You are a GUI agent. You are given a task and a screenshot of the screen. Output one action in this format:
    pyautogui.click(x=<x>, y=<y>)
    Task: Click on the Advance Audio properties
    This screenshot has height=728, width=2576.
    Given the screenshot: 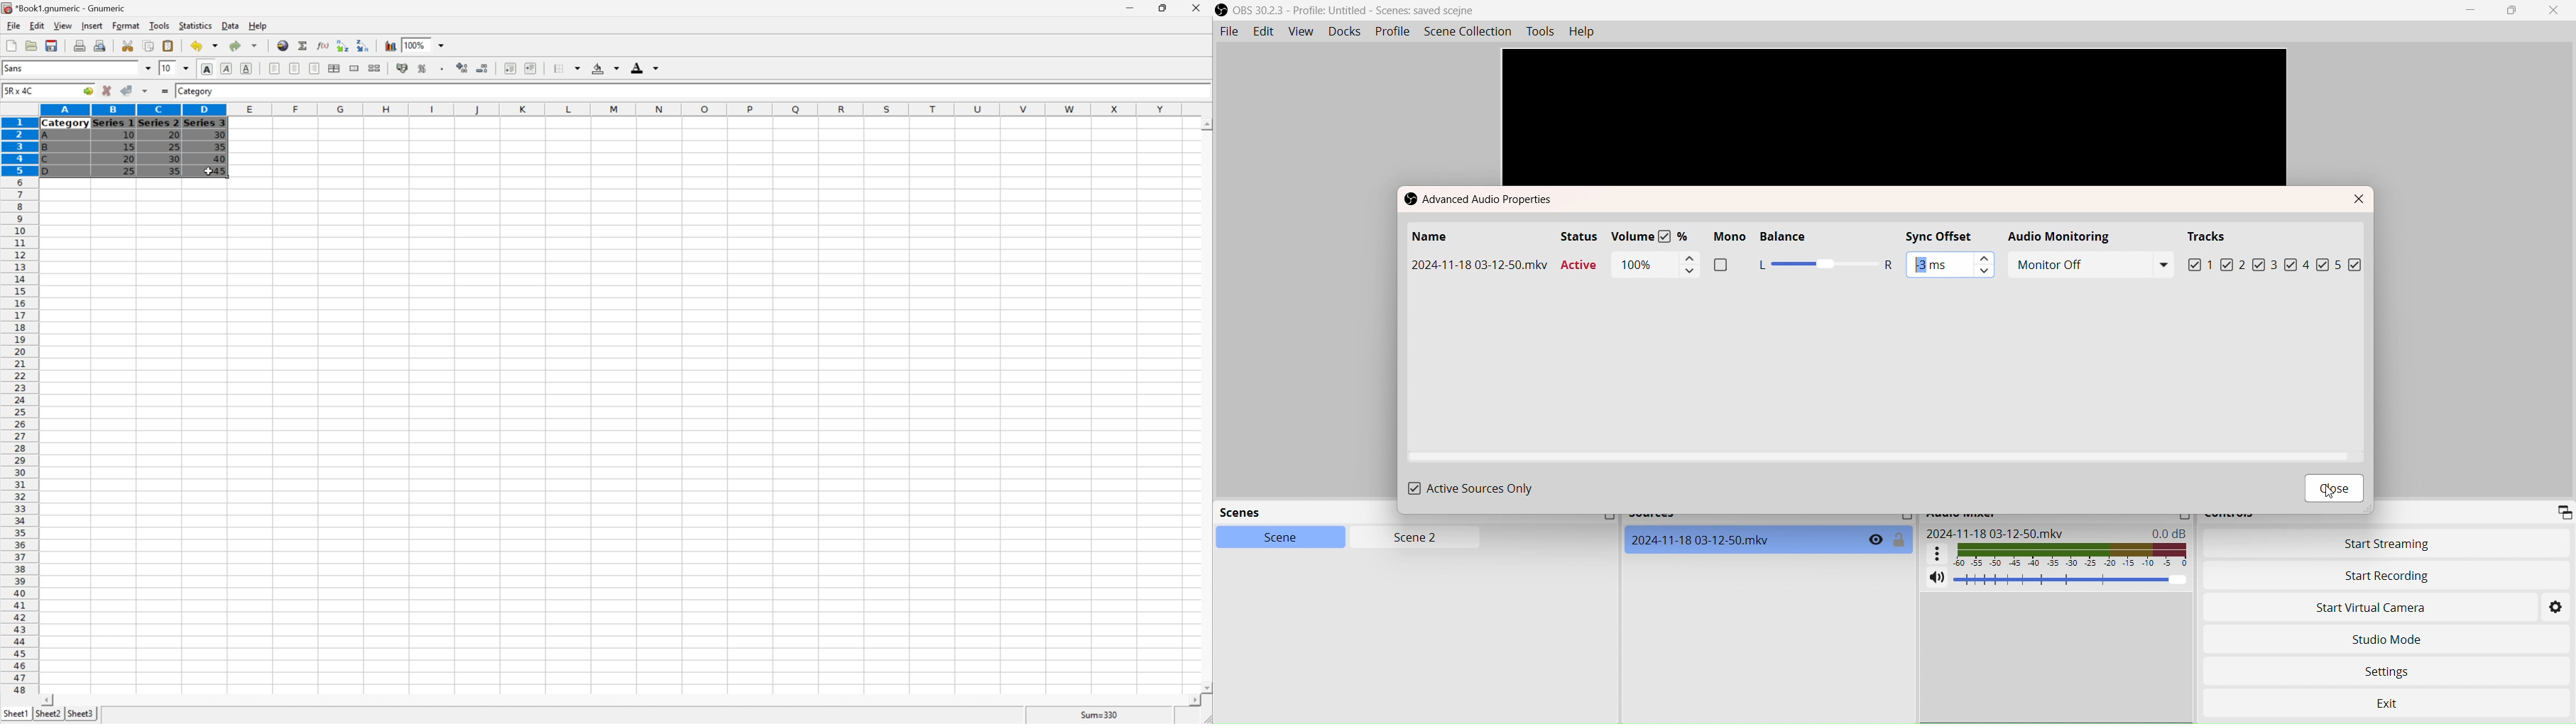 What is the action you would take?
    pyautogui.click(x=1486, y=200)
    